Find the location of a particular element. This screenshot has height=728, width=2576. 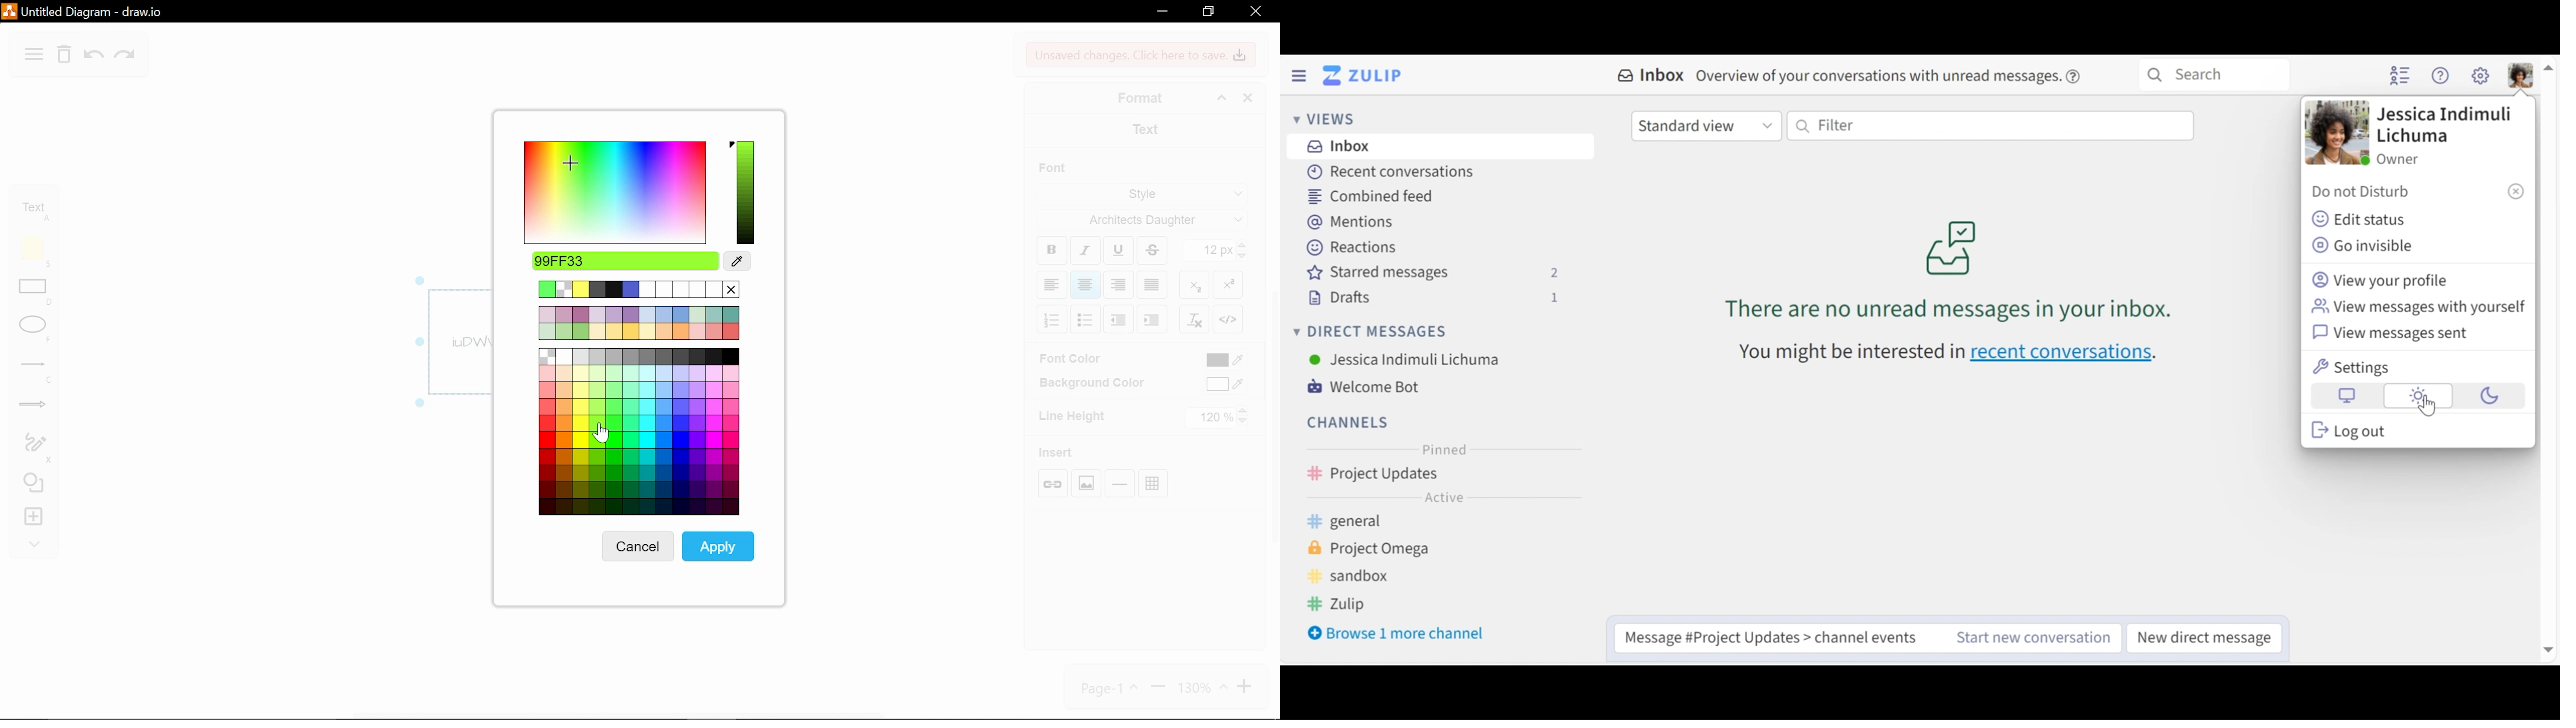

collapse is located at coordinates (29, 548).